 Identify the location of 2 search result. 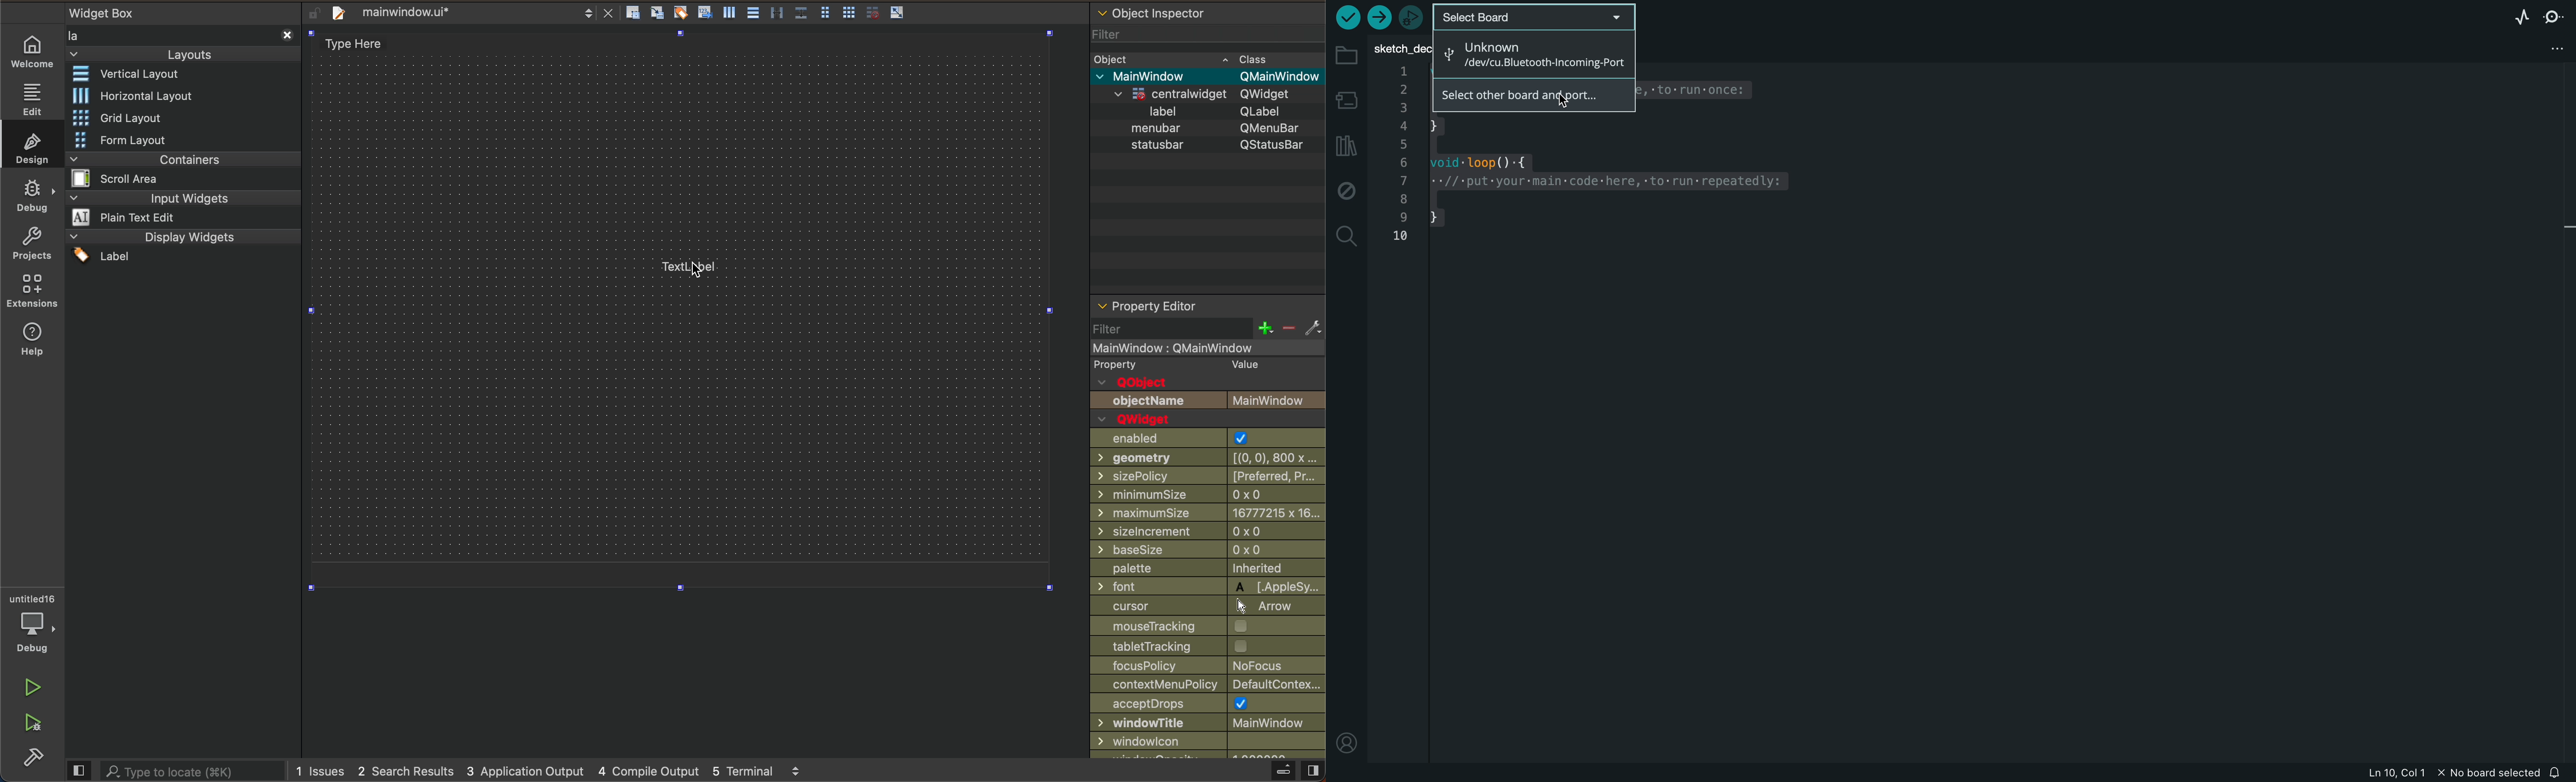
(411, 771).